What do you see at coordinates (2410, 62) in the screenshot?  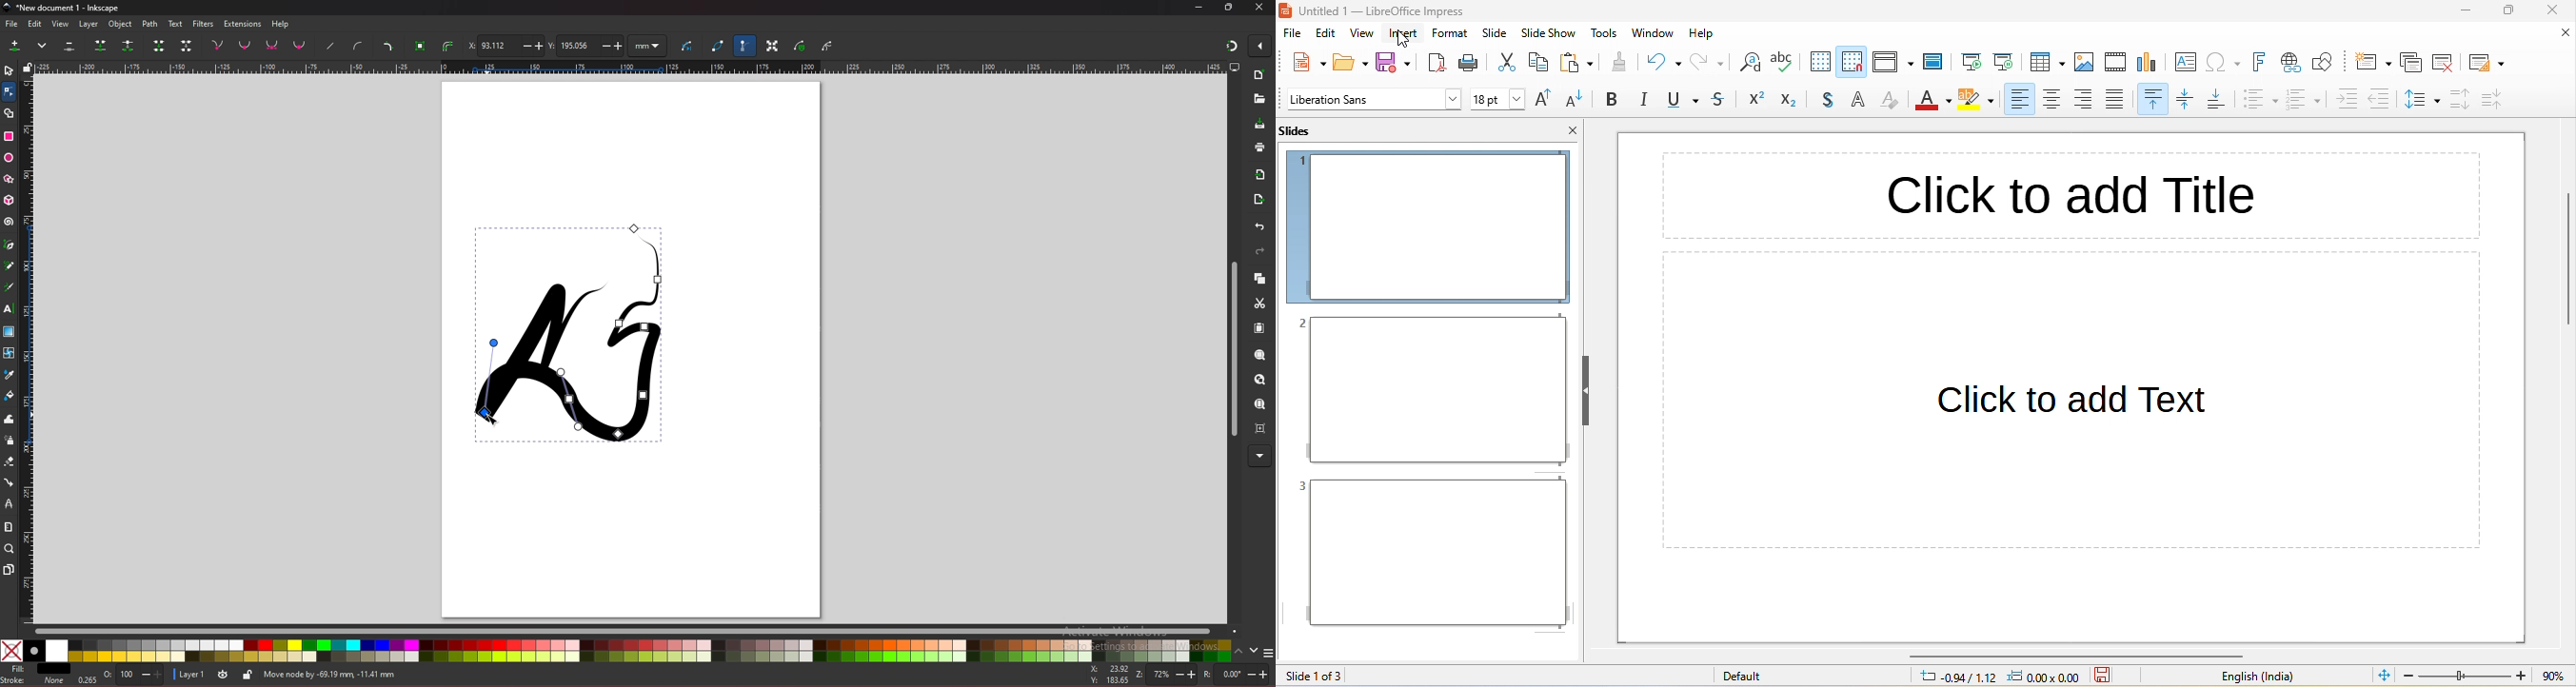 I see `duplicate slide` at bounding box center [2410, 62].